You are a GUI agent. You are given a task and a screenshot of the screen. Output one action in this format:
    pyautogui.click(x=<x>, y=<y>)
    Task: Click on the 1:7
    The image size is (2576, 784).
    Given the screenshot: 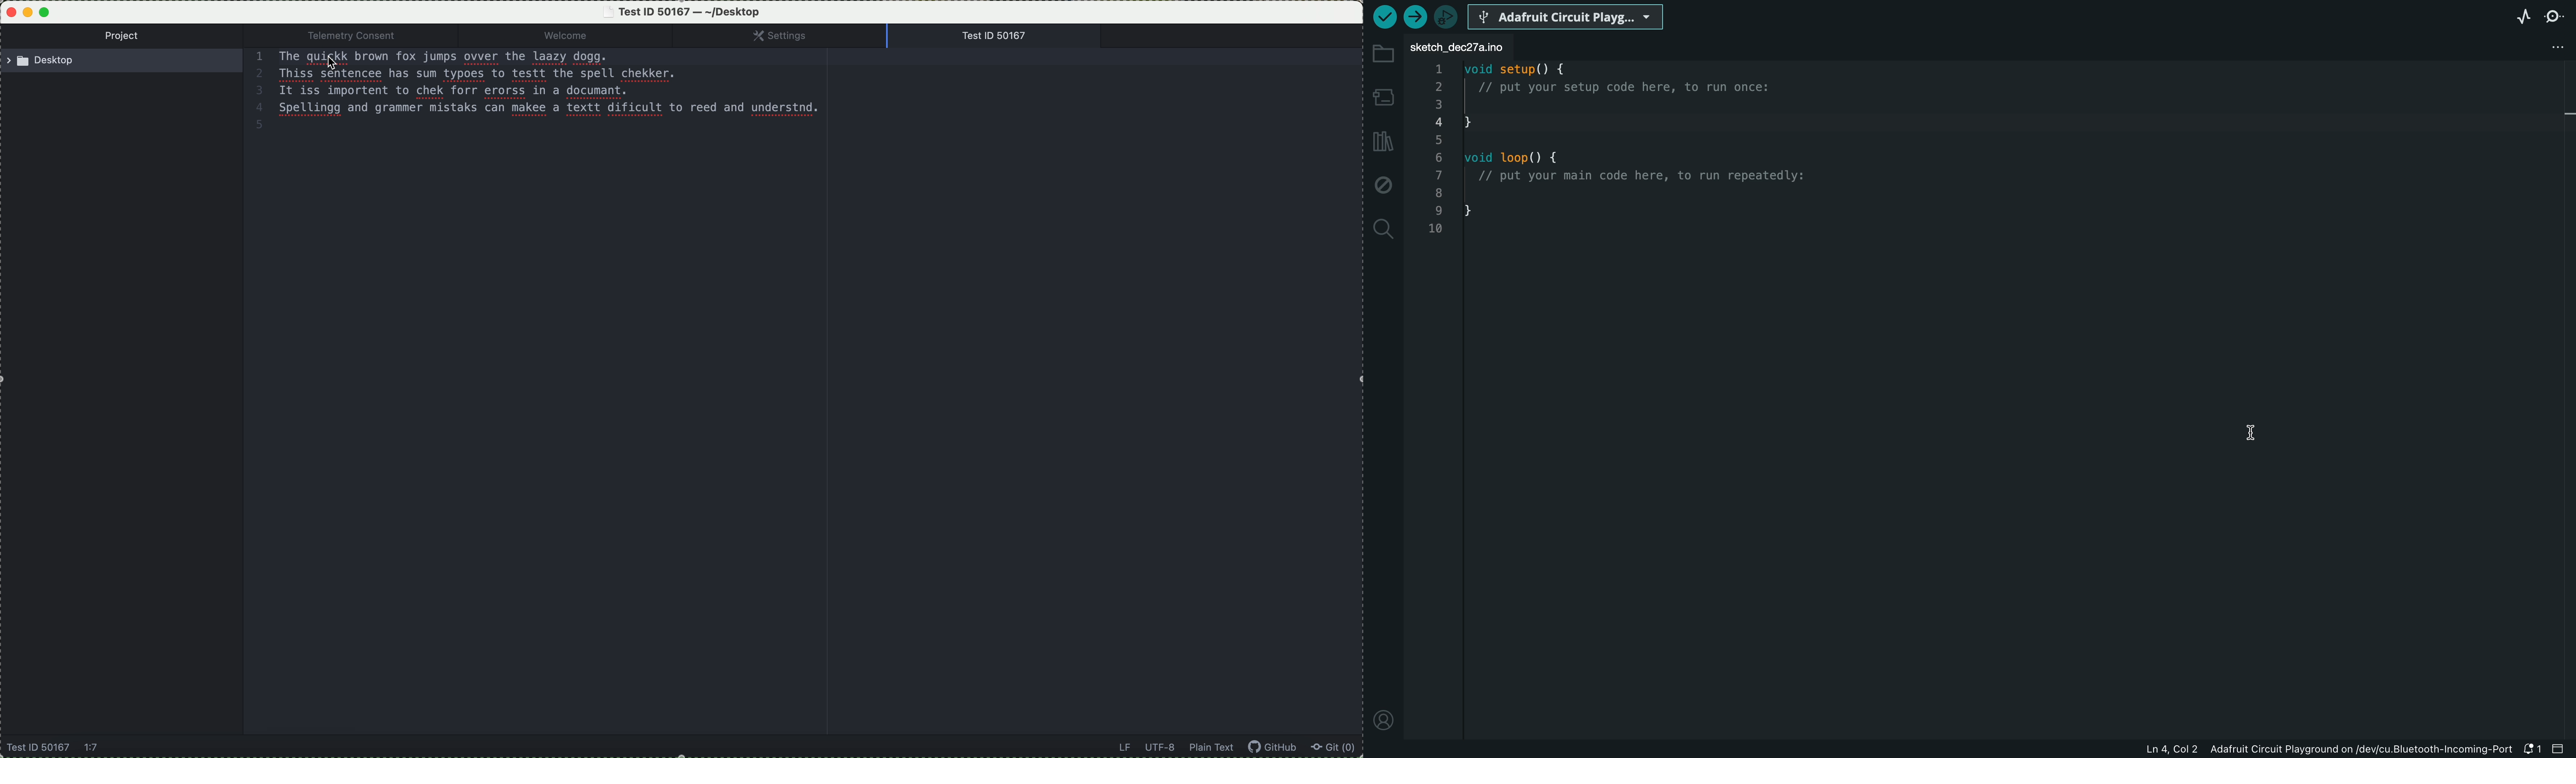 What is the action you would take?
    pyautogui.click(x=93, y=748)
    